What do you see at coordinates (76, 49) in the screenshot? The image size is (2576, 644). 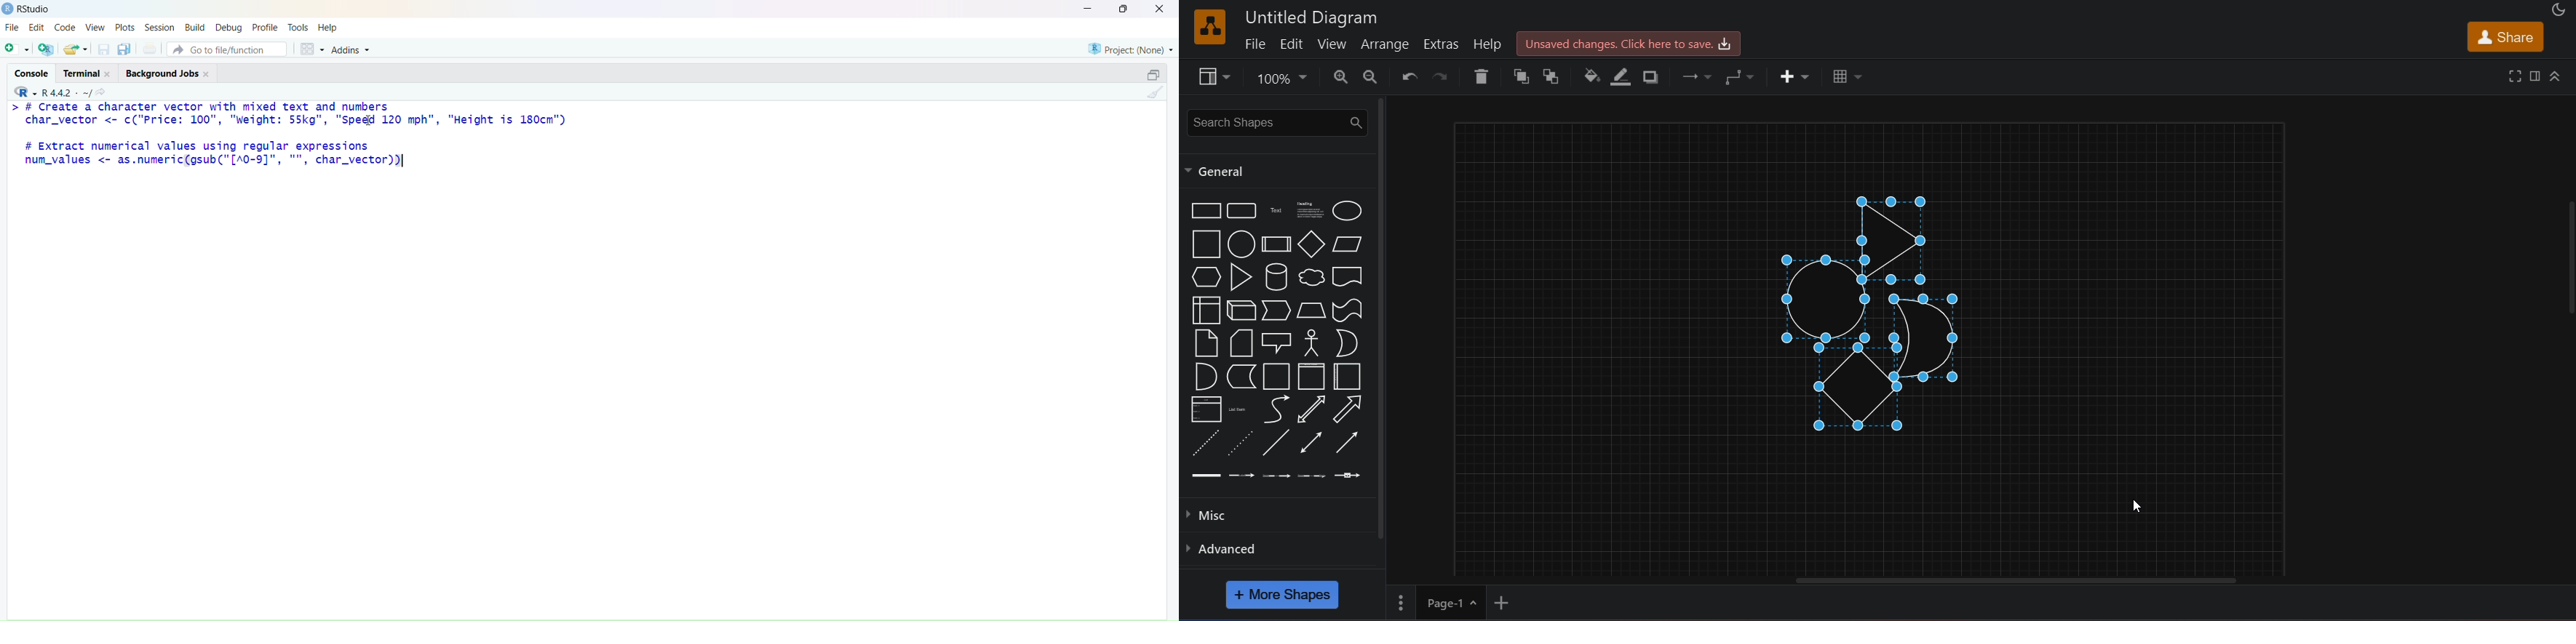 I see `share as` at bounding box center [76, 49].